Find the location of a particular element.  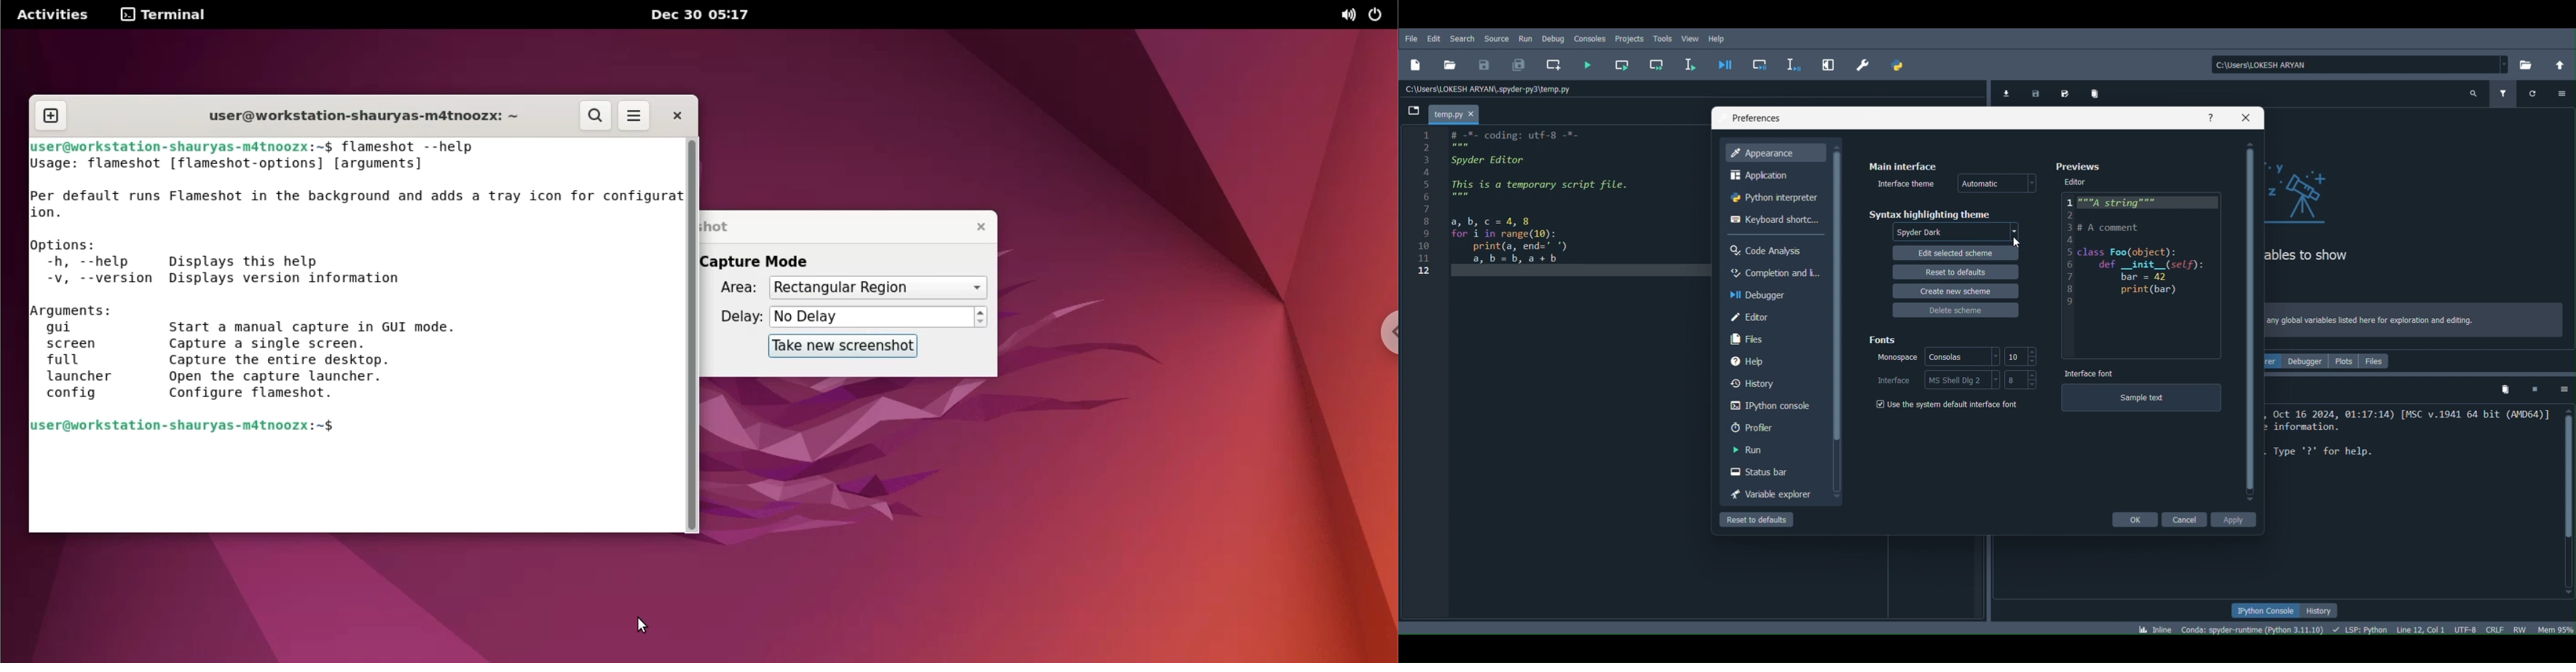

Save data is located at coordinates (2037, 91).